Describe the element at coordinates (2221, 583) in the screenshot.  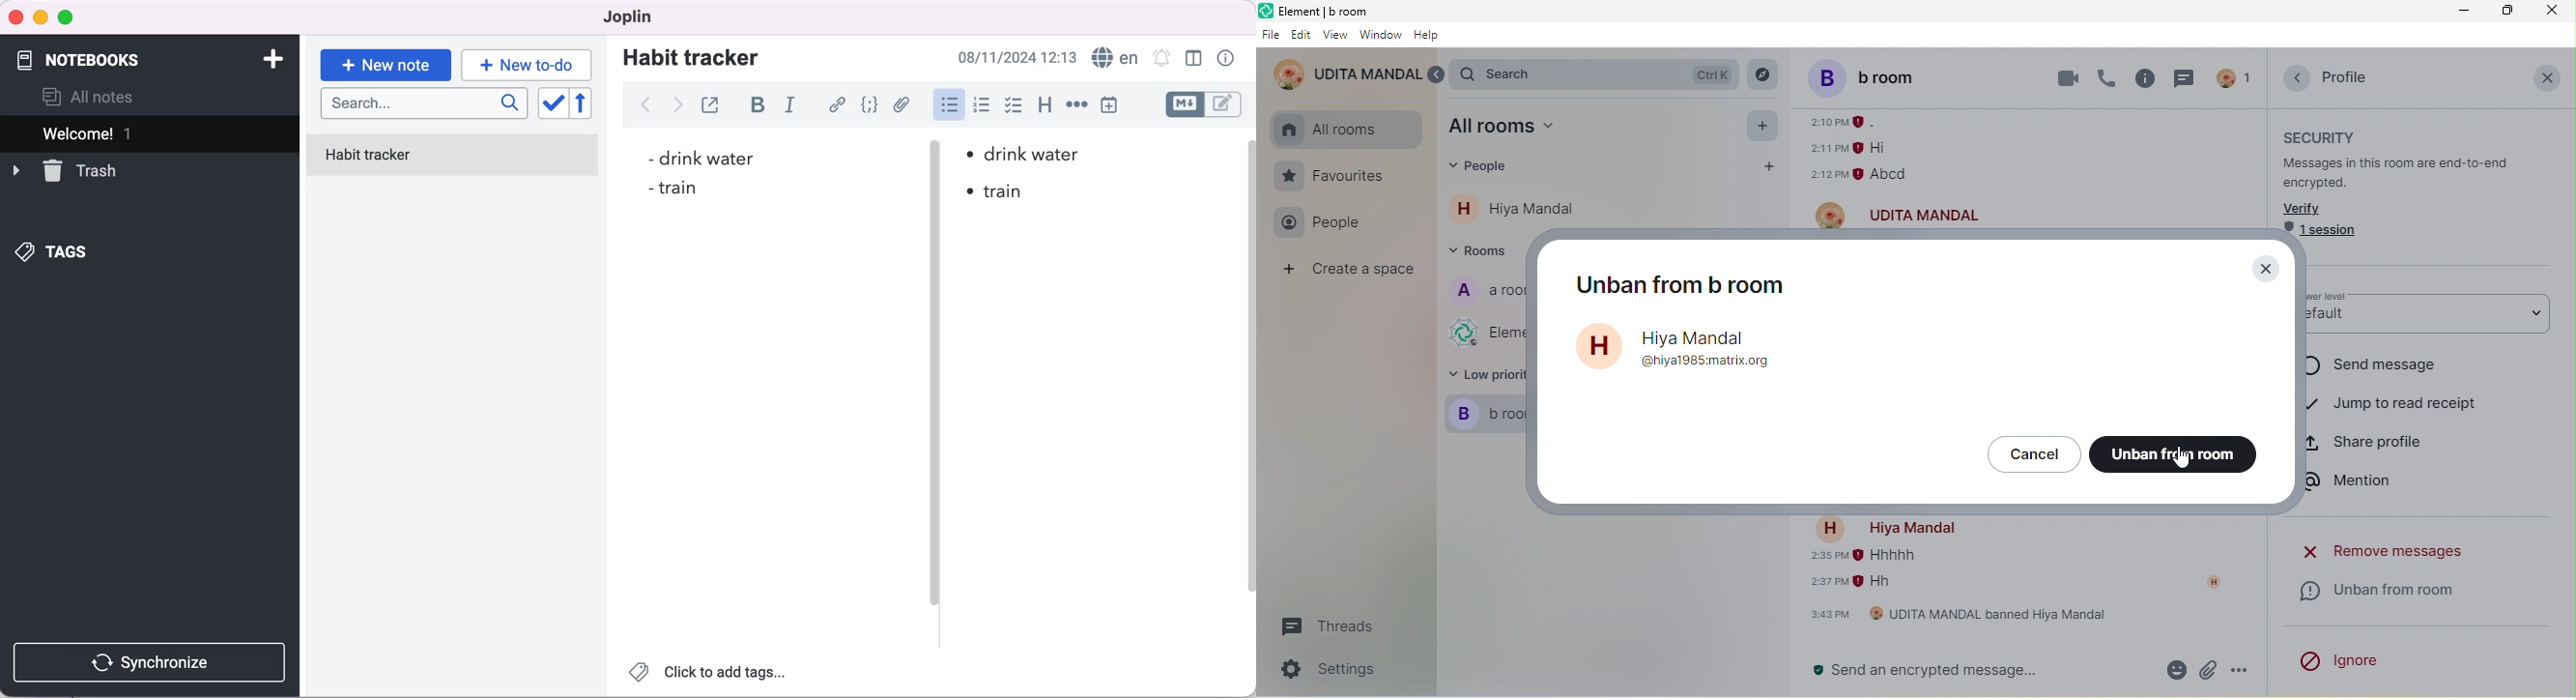
I see `account` at that location.